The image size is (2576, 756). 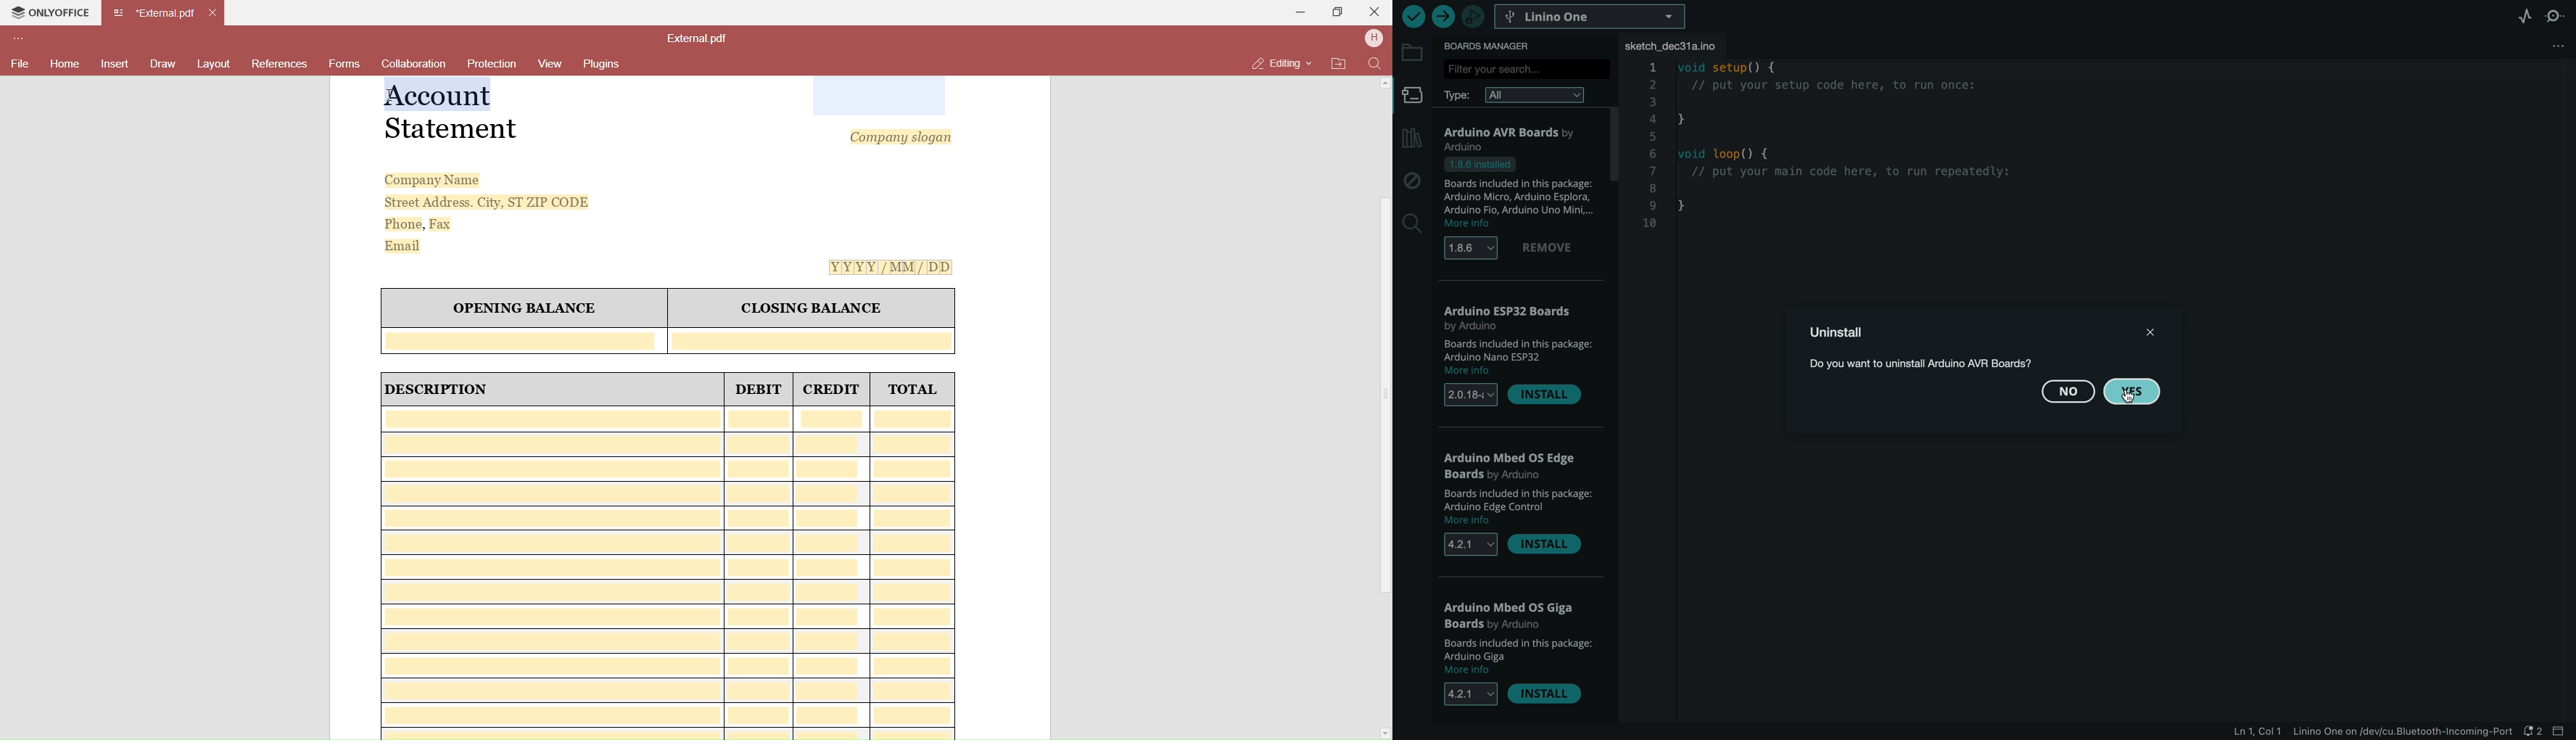 I want to click on question, so click(x=1970, y=364).